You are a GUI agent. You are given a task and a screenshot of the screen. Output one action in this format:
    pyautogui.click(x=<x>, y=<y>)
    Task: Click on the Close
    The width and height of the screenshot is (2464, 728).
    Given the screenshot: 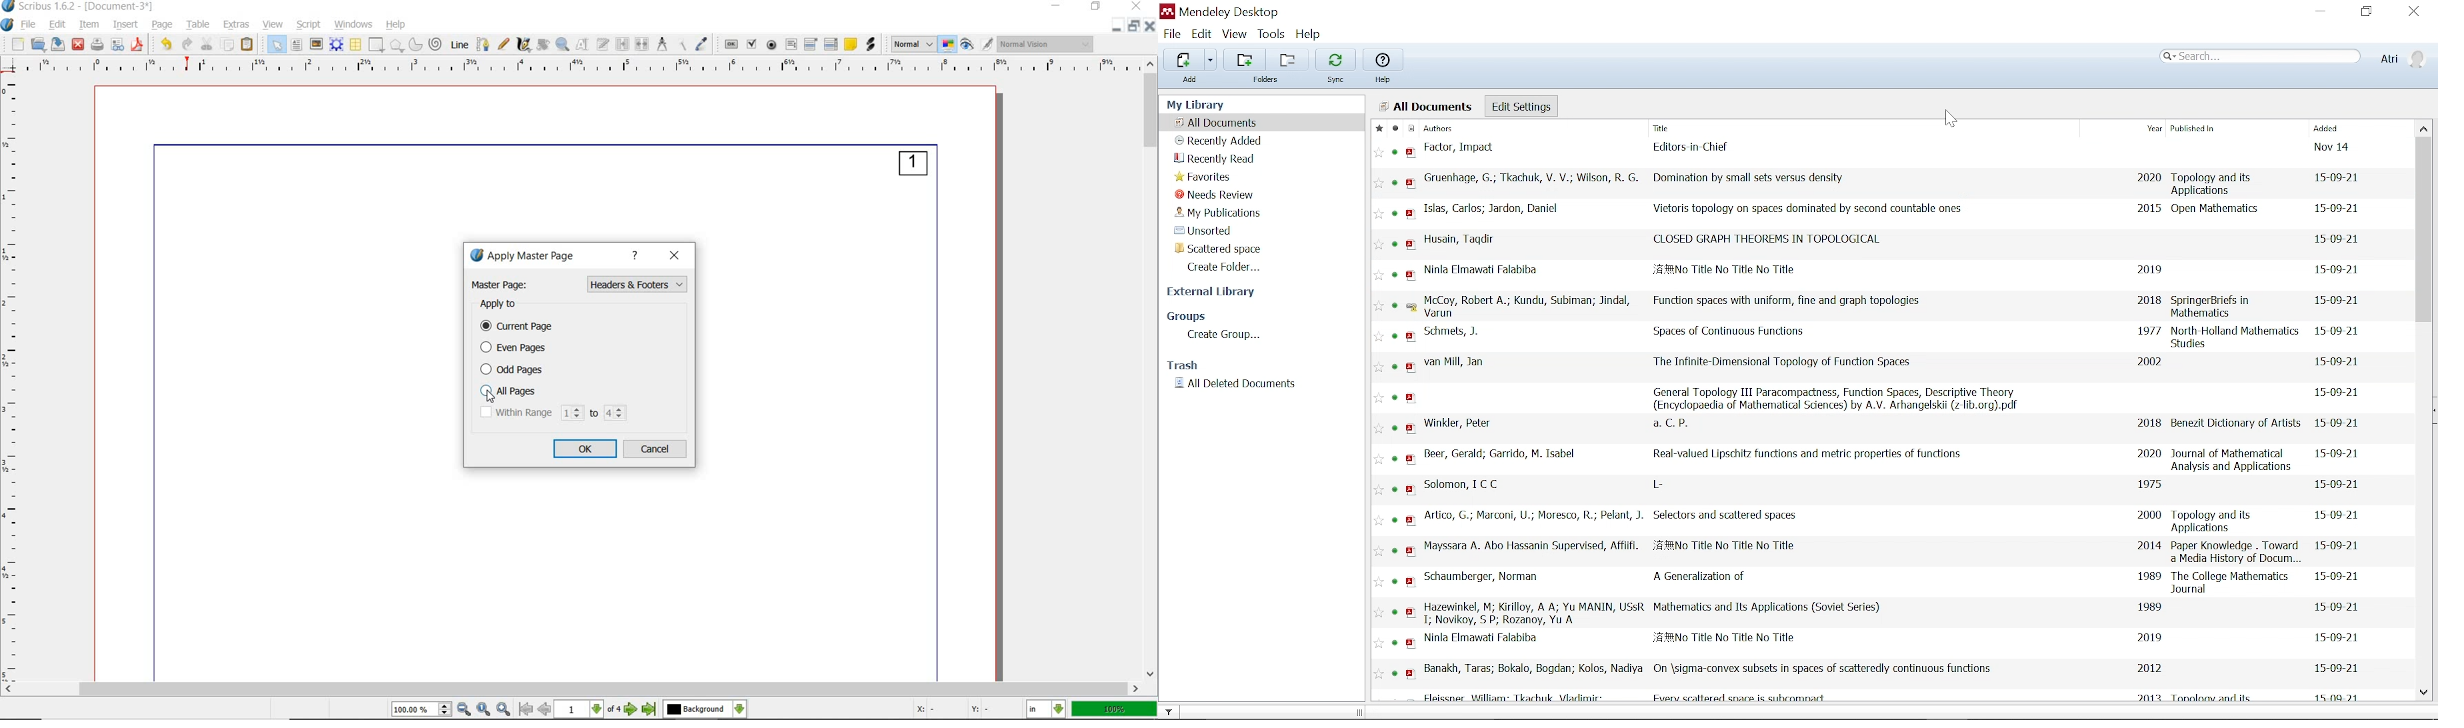 What is the action you would take?
    pyautogui.click(x=2413, y=11)
    